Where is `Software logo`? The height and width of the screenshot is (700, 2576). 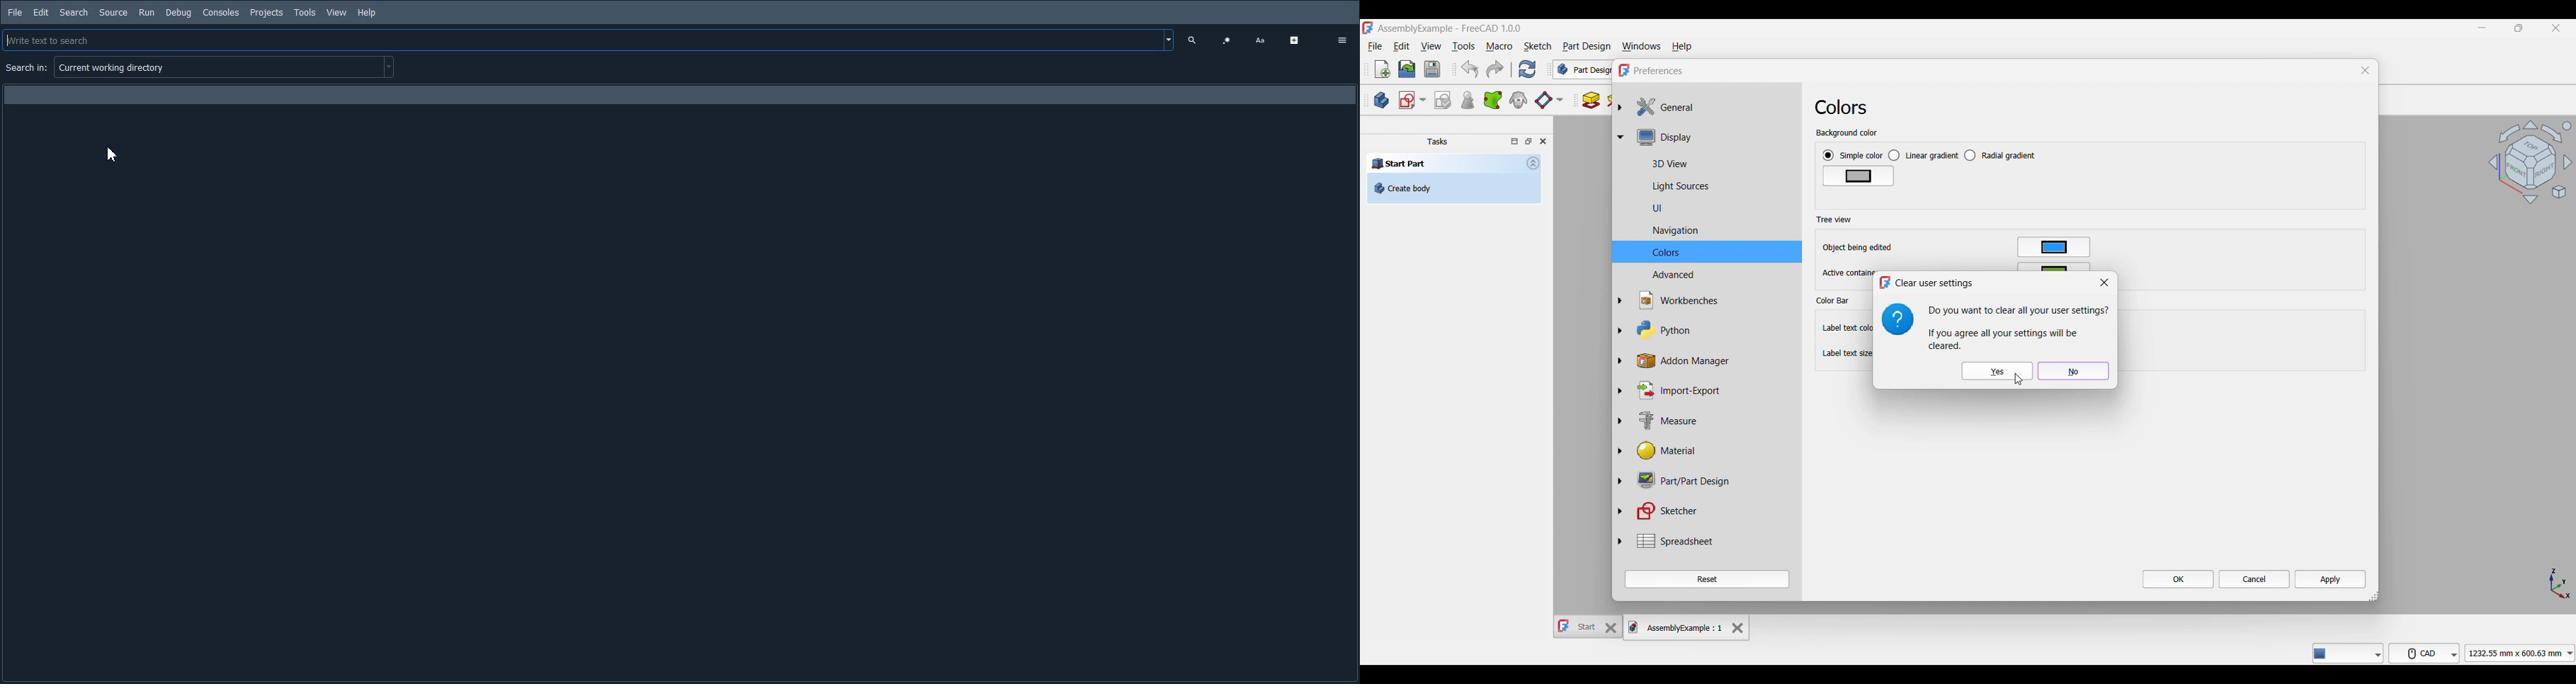
Software logo is located at coordinates (1367, 27).